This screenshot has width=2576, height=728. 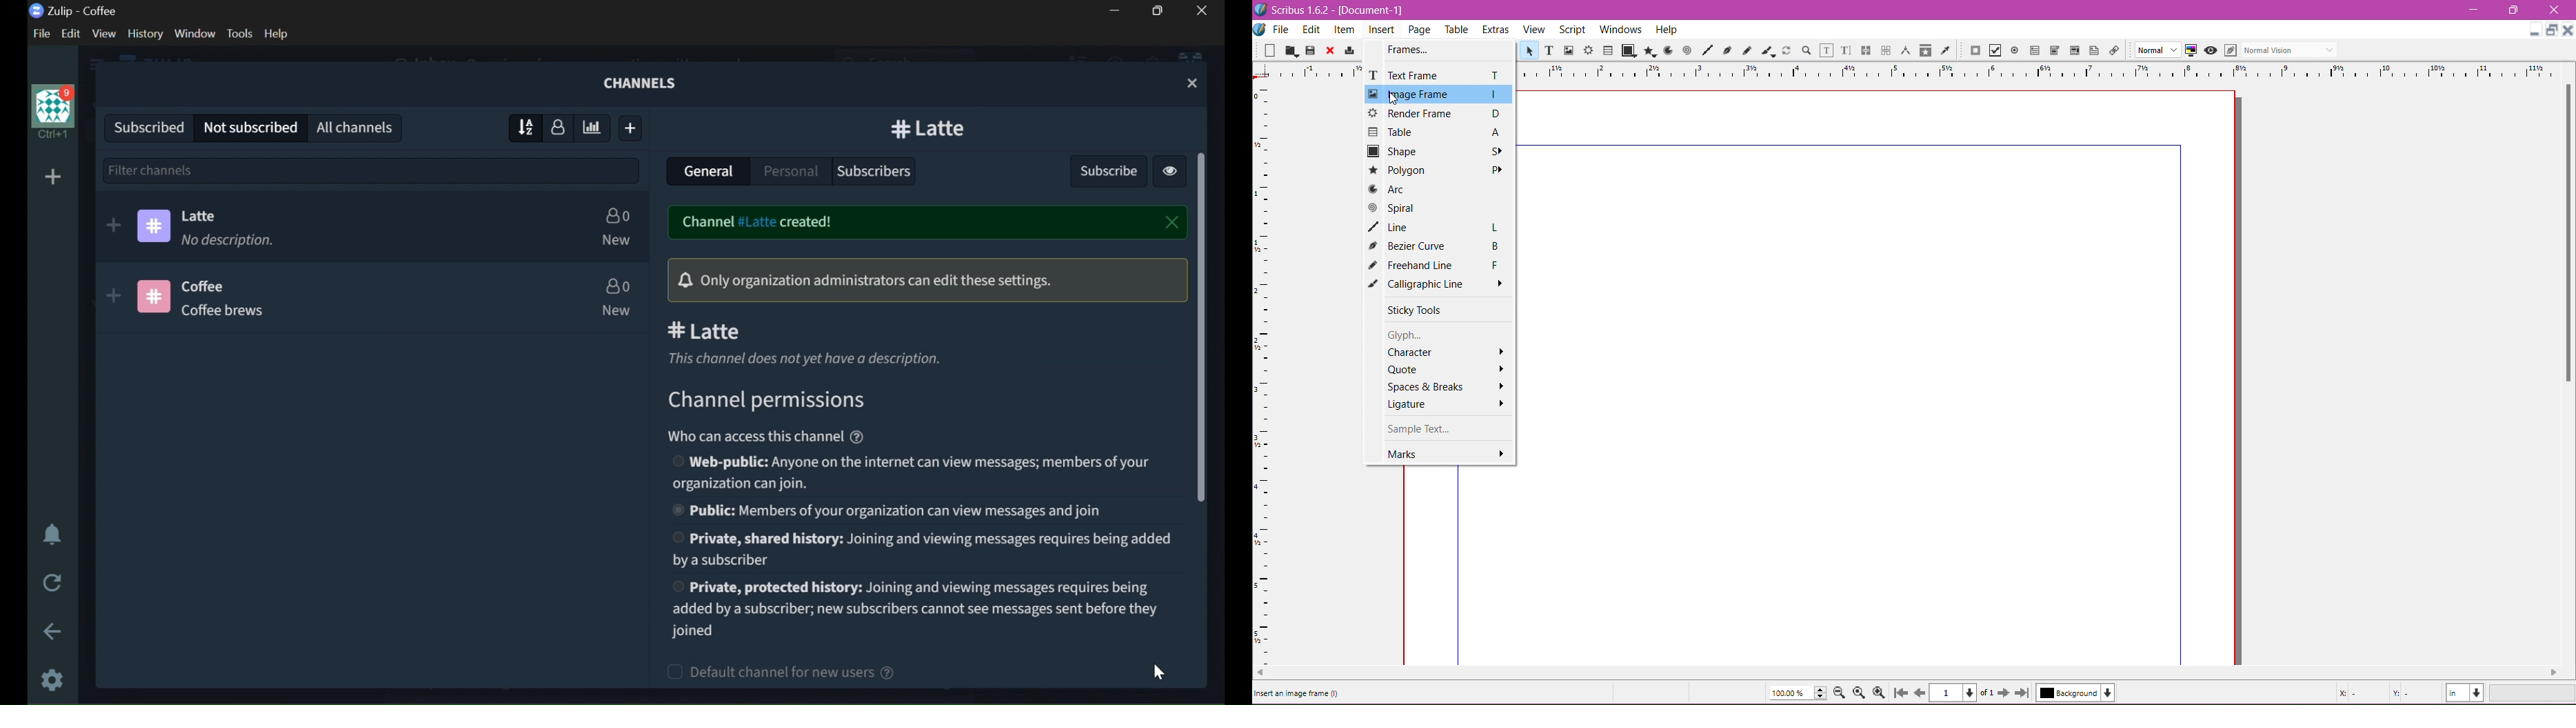 What do you see at coordinates (1265, 51) in the screenshot?
I see `New` at bounding box center [1265, 51].